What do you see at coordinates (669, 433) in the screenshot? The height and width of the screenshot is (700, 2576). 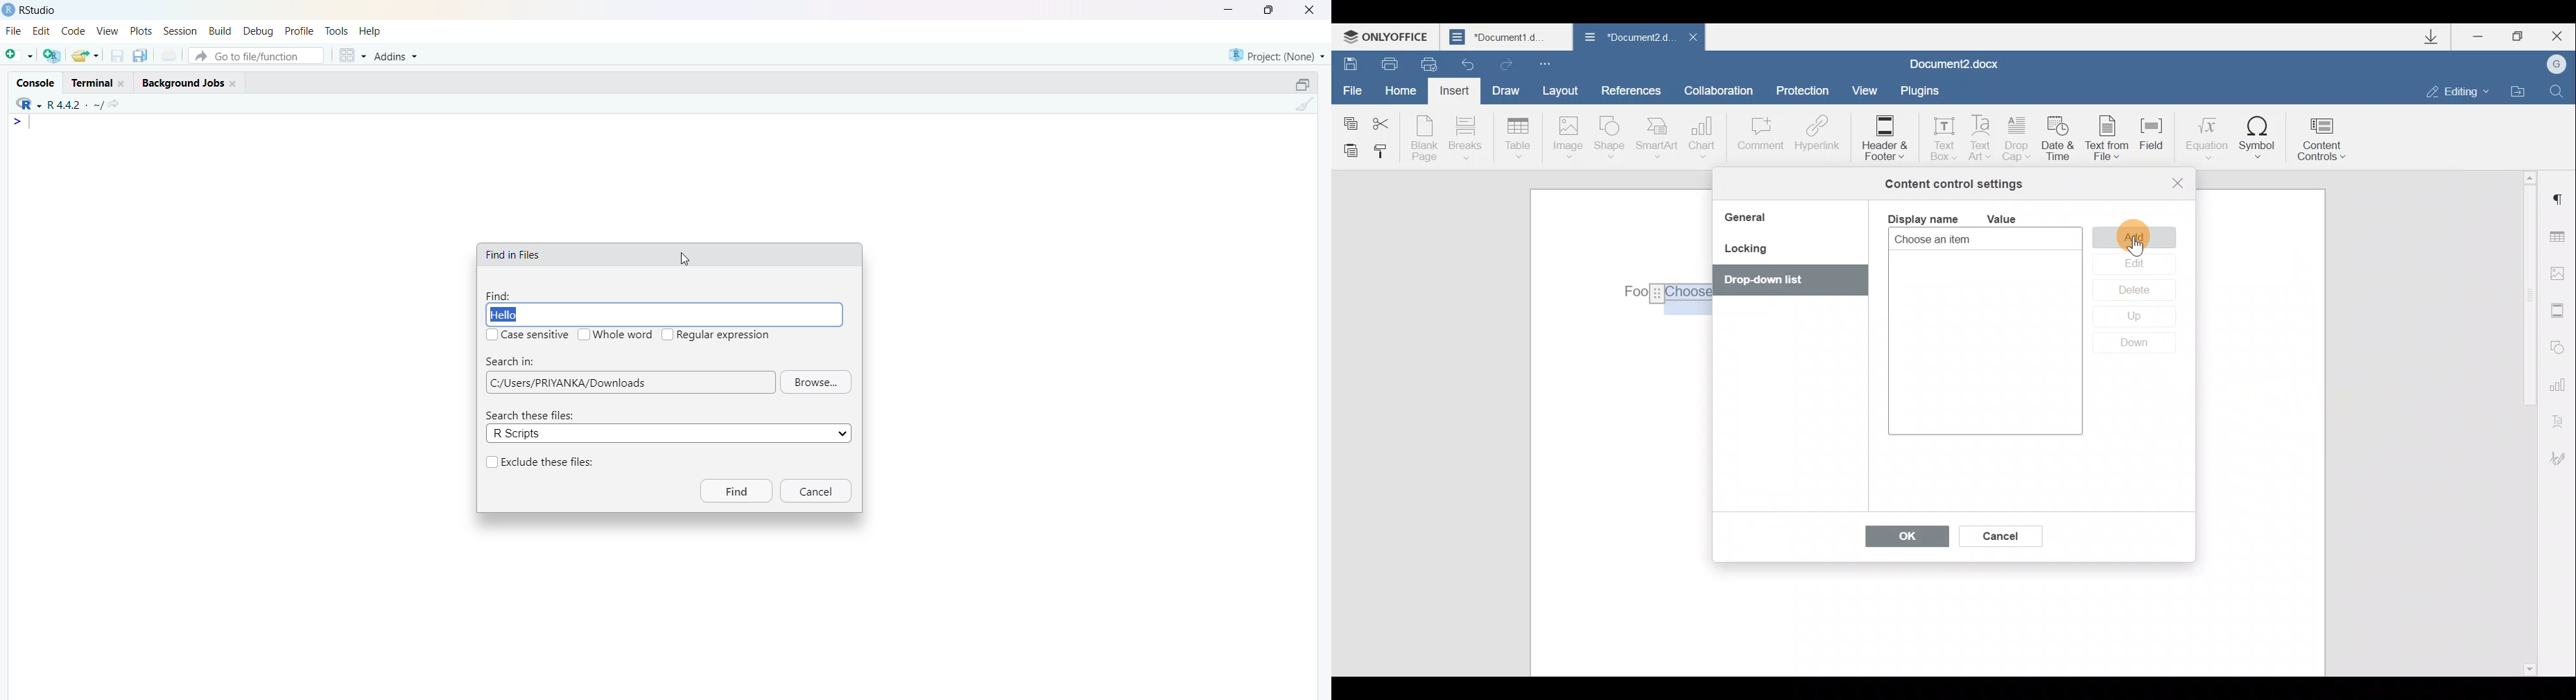 I see `R Scripts` at bounding box center [669, 433].